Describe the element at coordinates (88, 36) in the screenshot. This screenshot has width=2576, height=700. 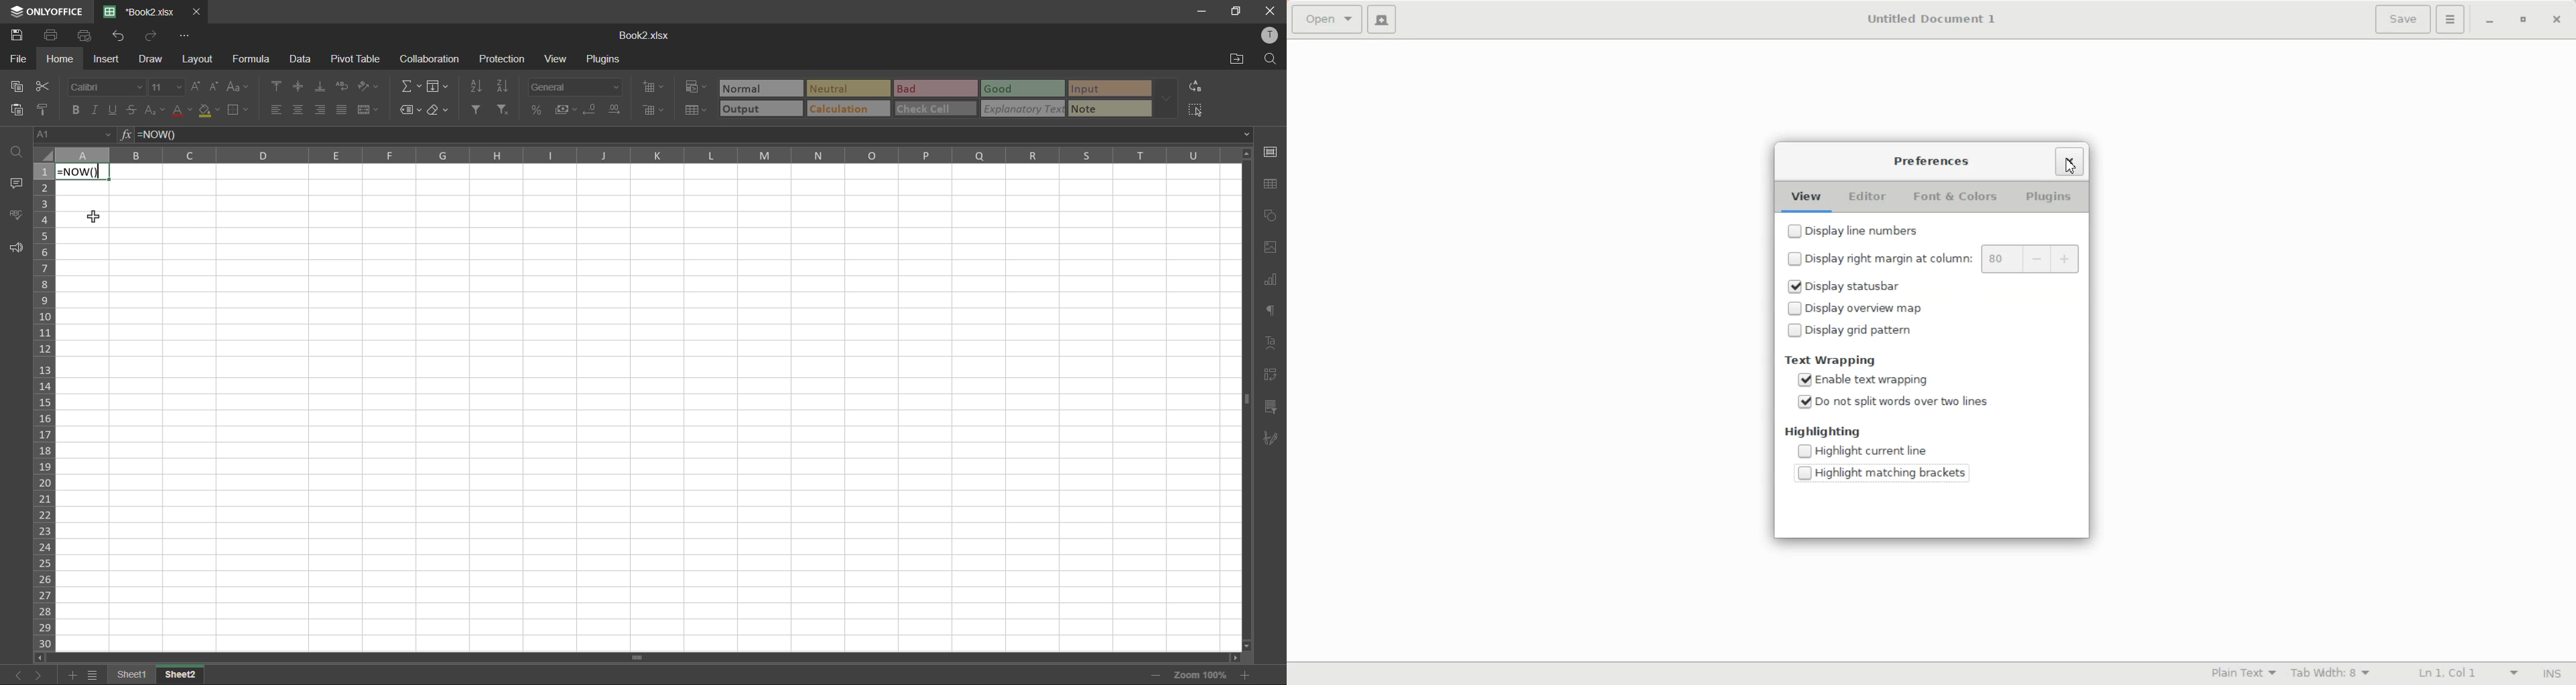
I see `quick print` at that location.